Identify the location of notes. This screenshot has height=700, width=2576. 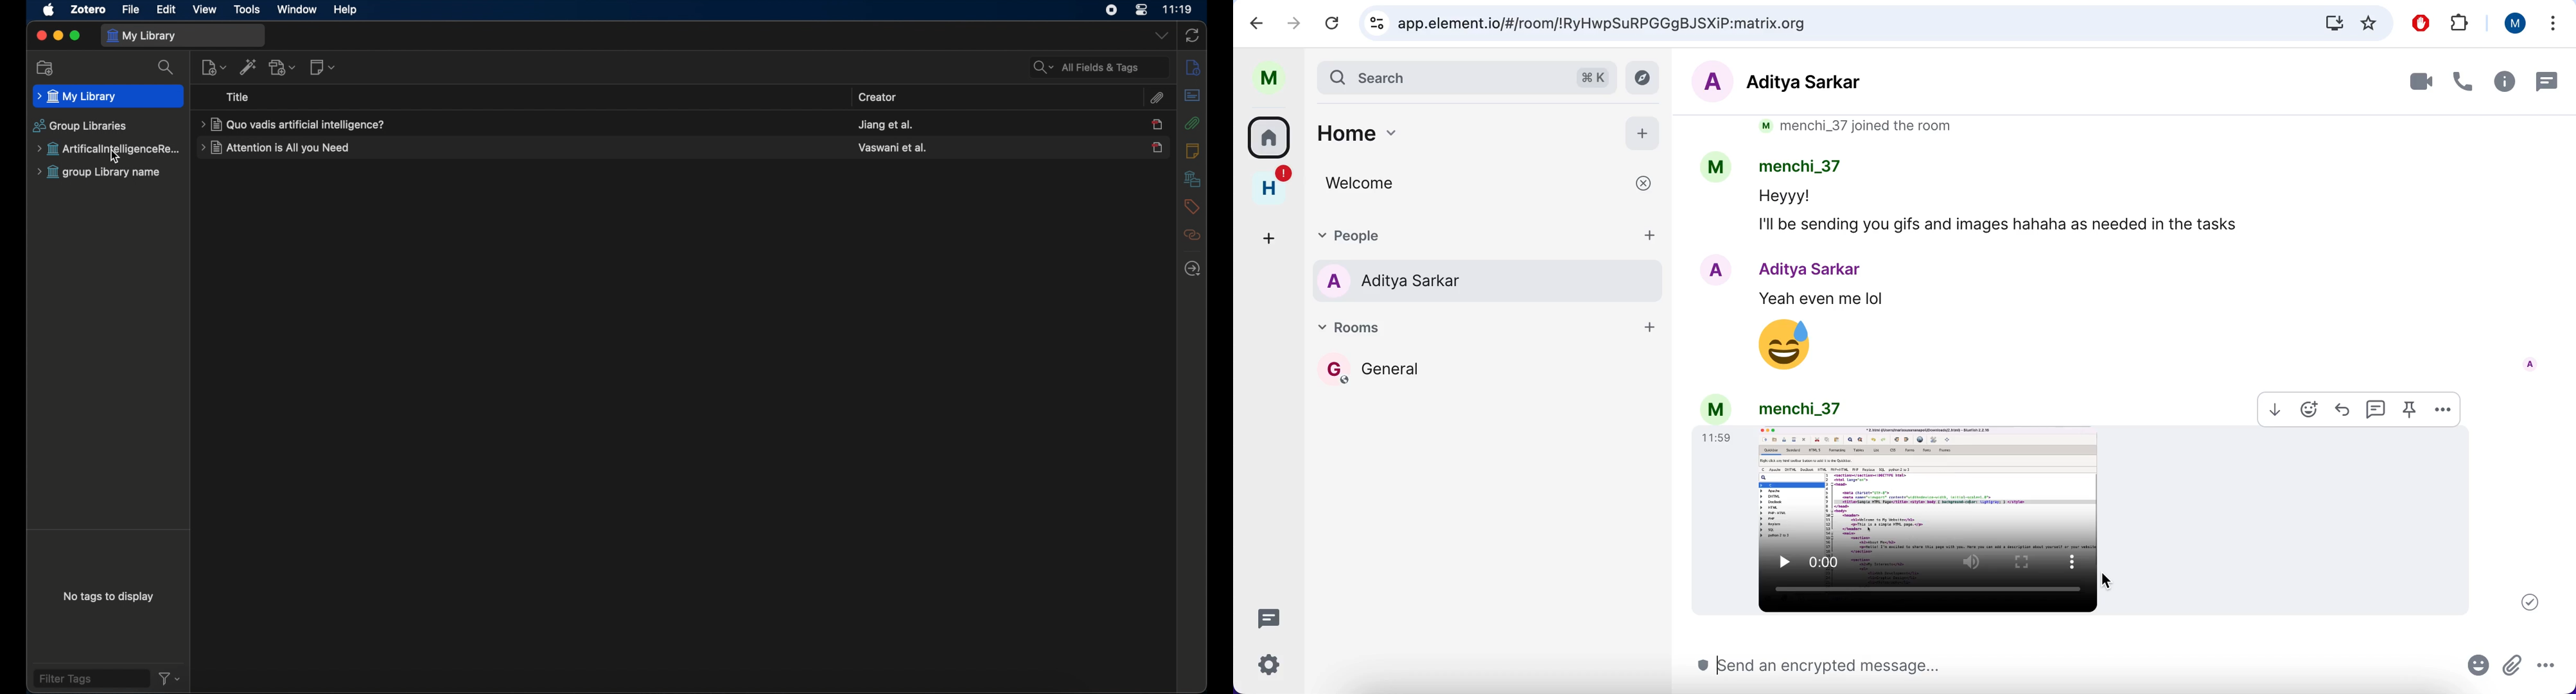
(1192, 150).